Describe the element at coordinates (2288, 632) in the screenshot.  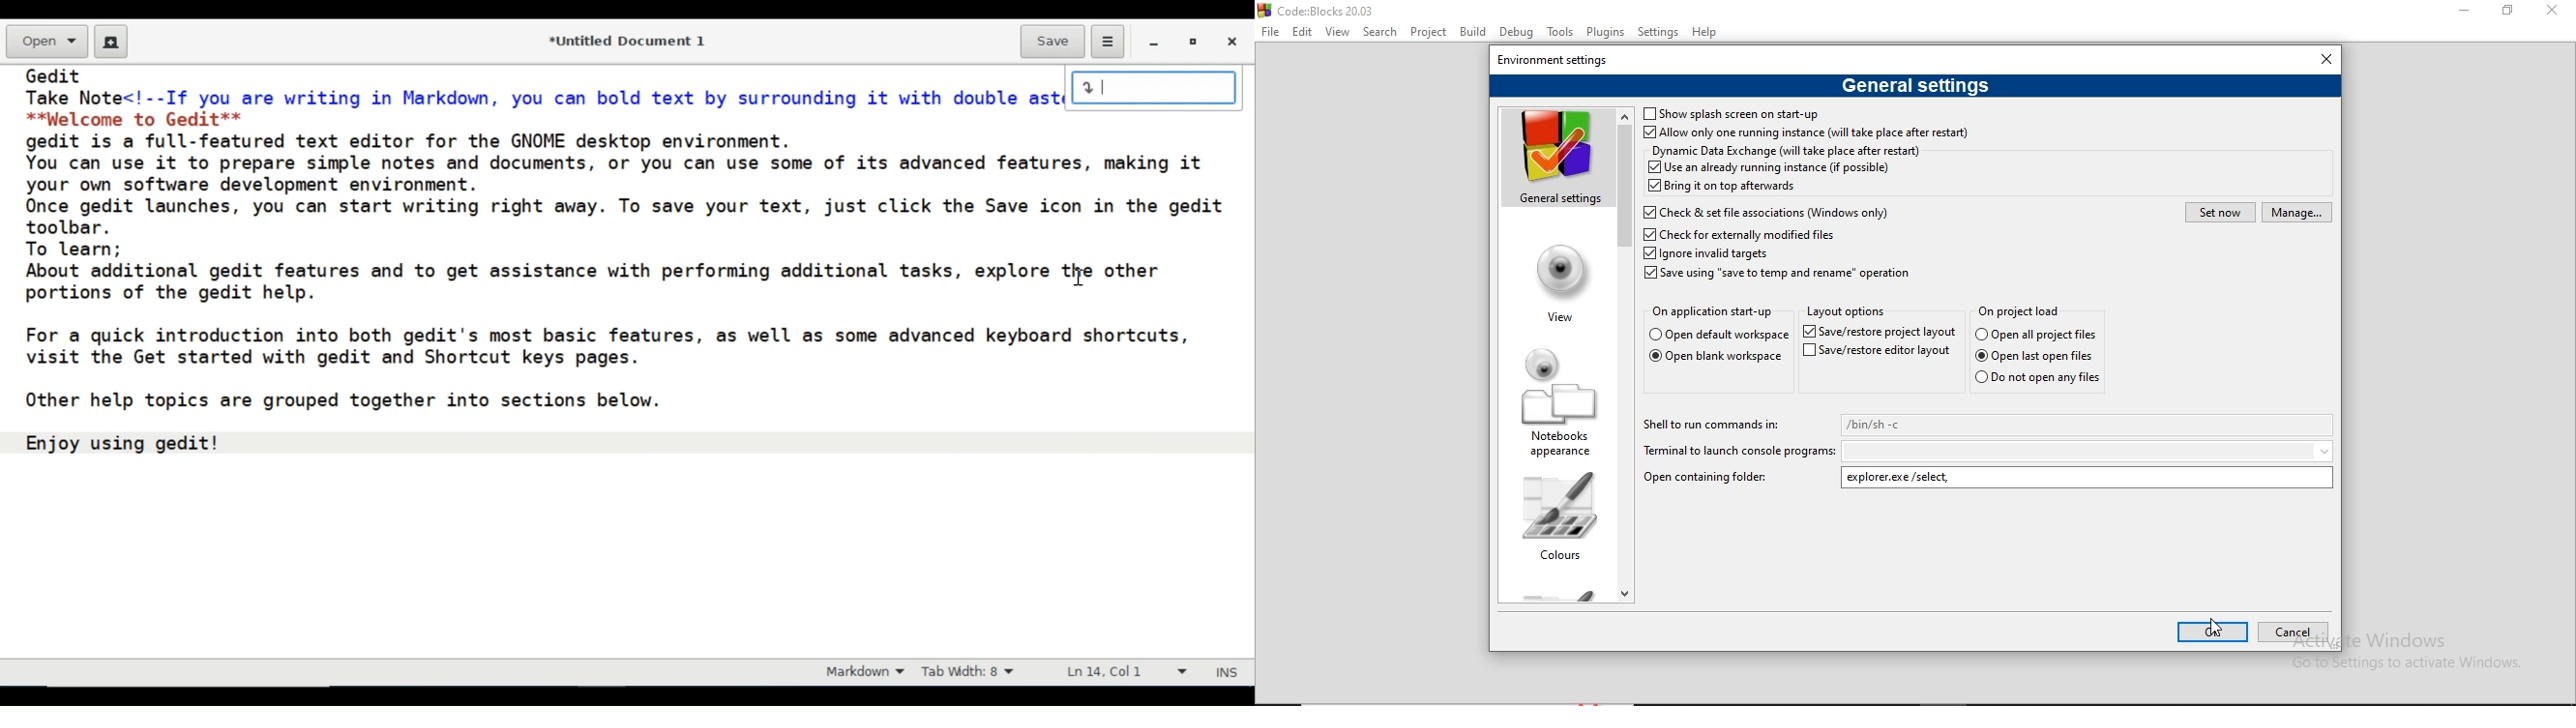
I see `cancel` at that location.